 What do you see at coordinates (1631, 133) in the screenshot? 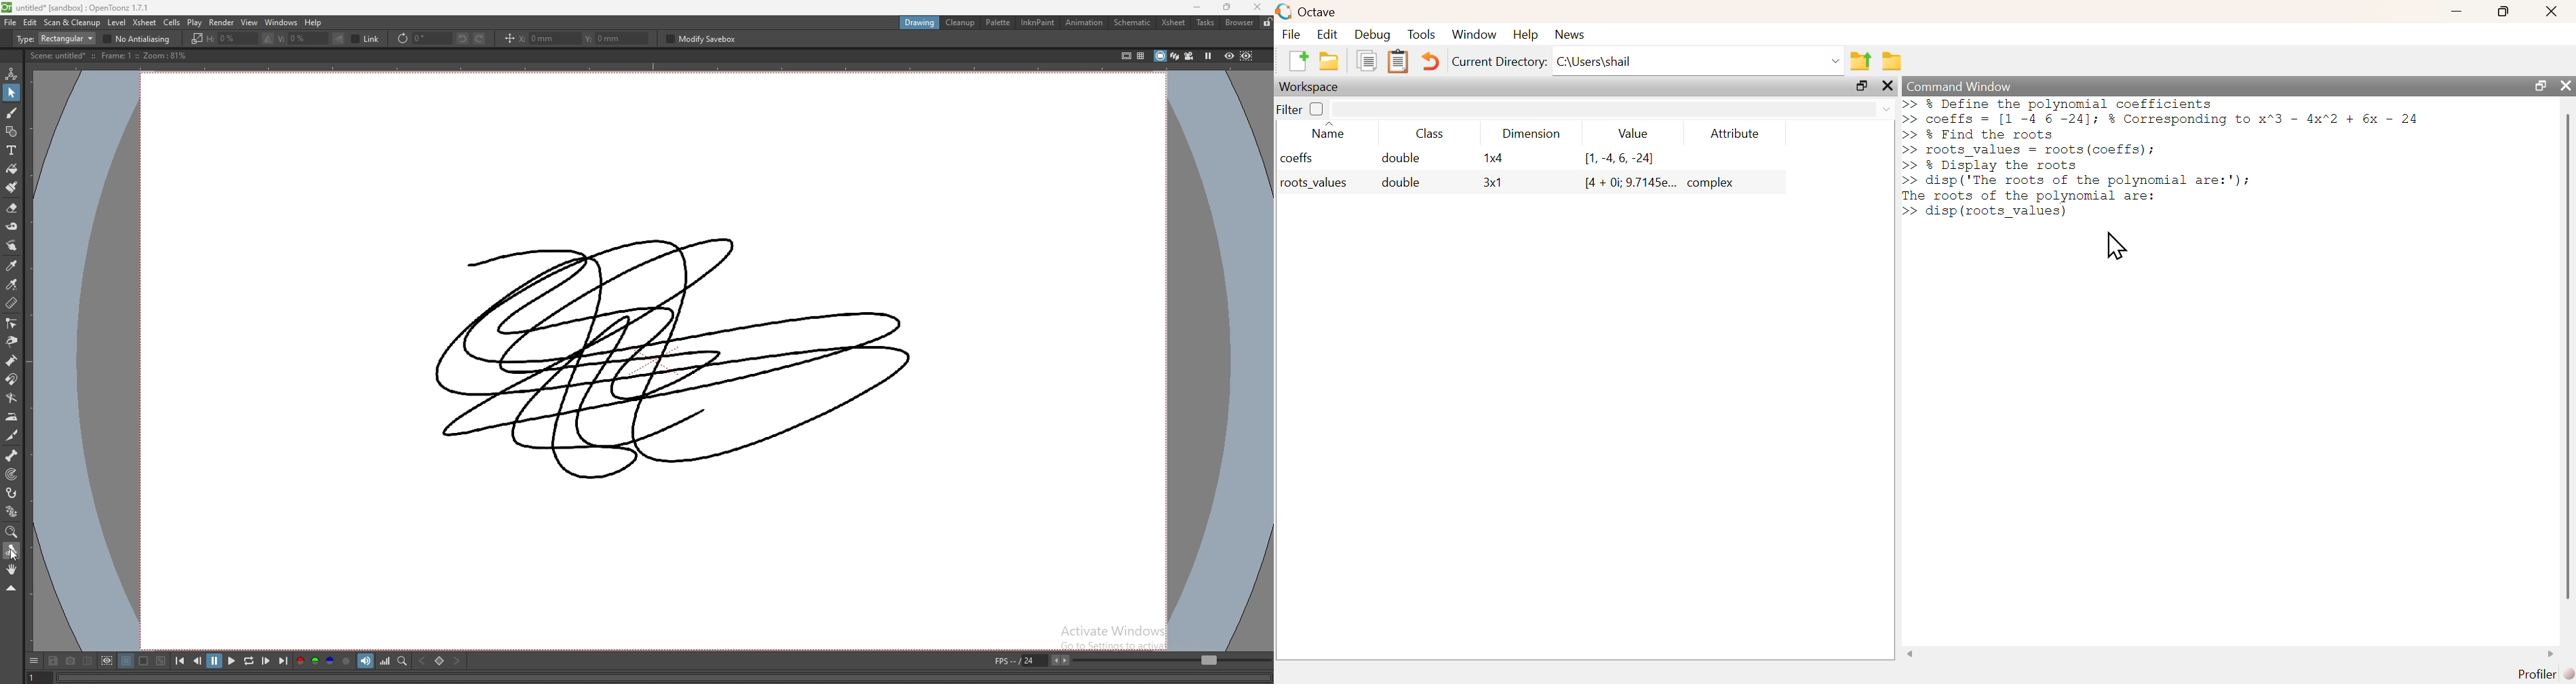
I see `Value` at bounding box center [1631, 133].